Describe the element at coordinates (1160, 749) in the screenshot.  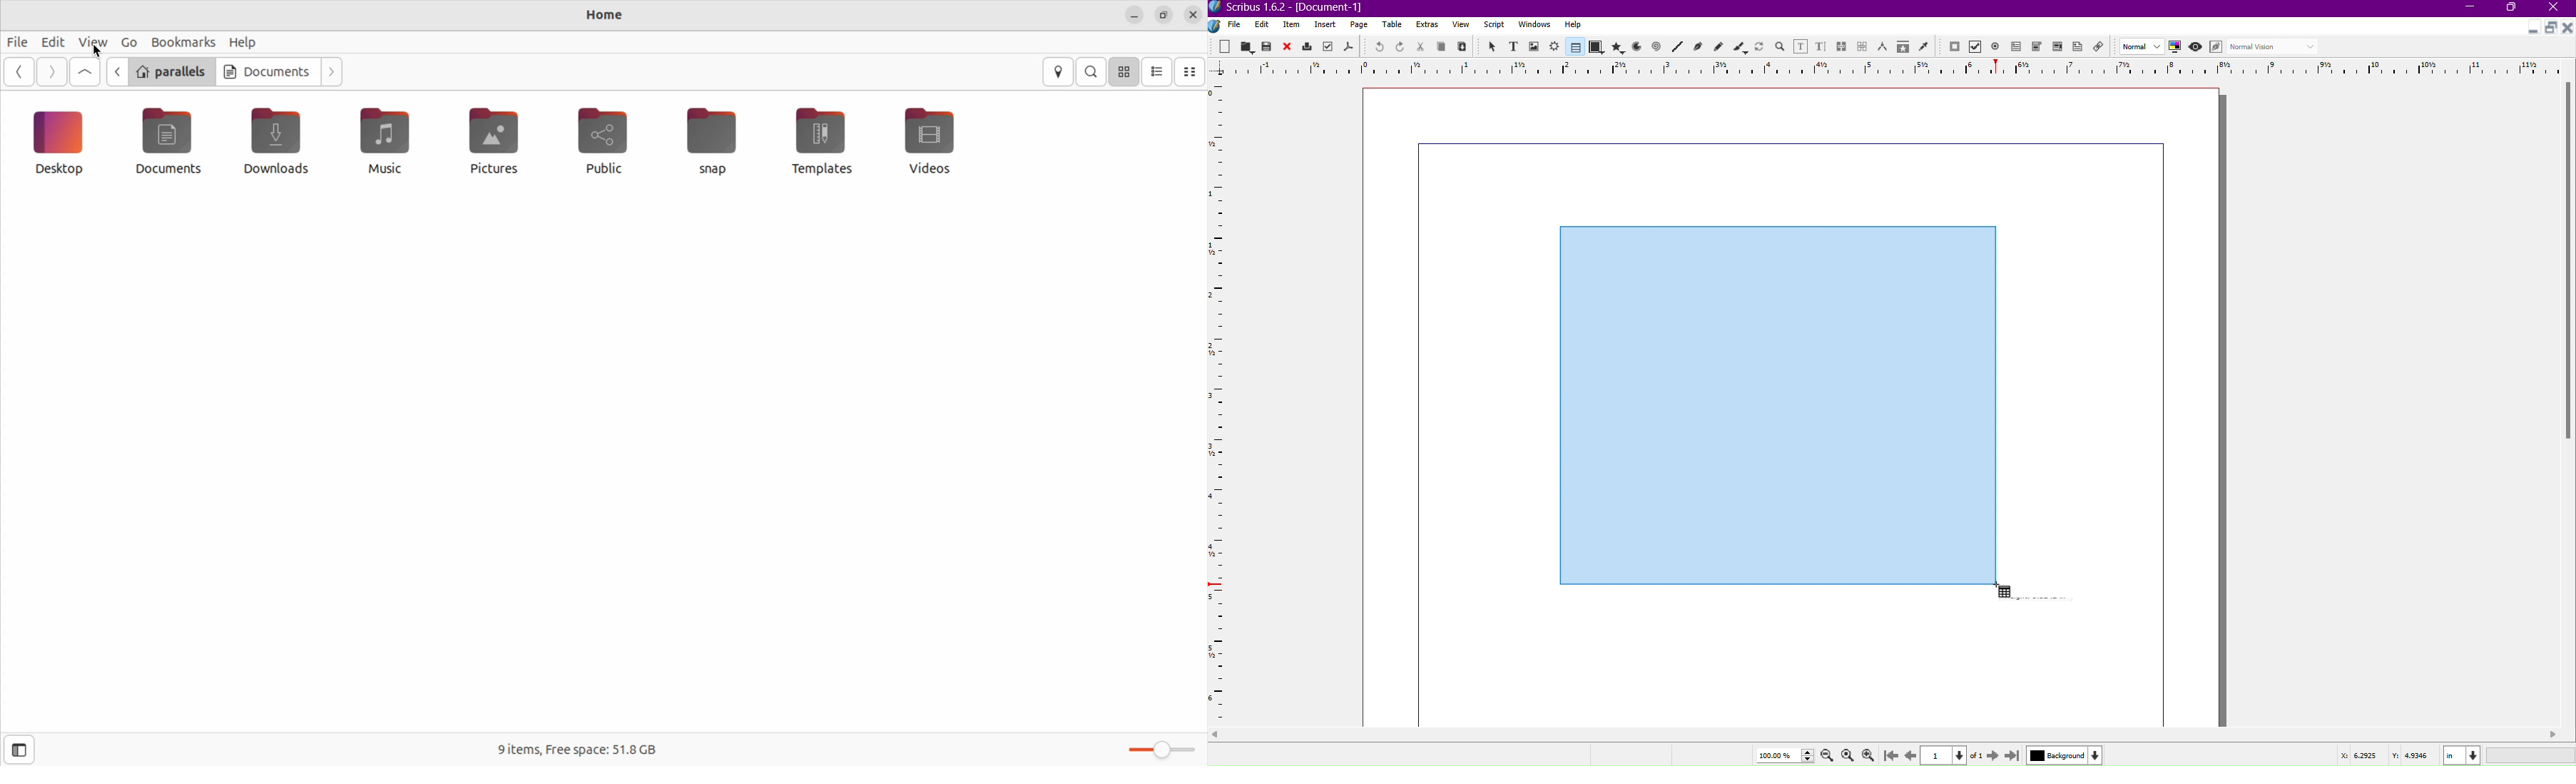
I see `toggle bar` at that location.